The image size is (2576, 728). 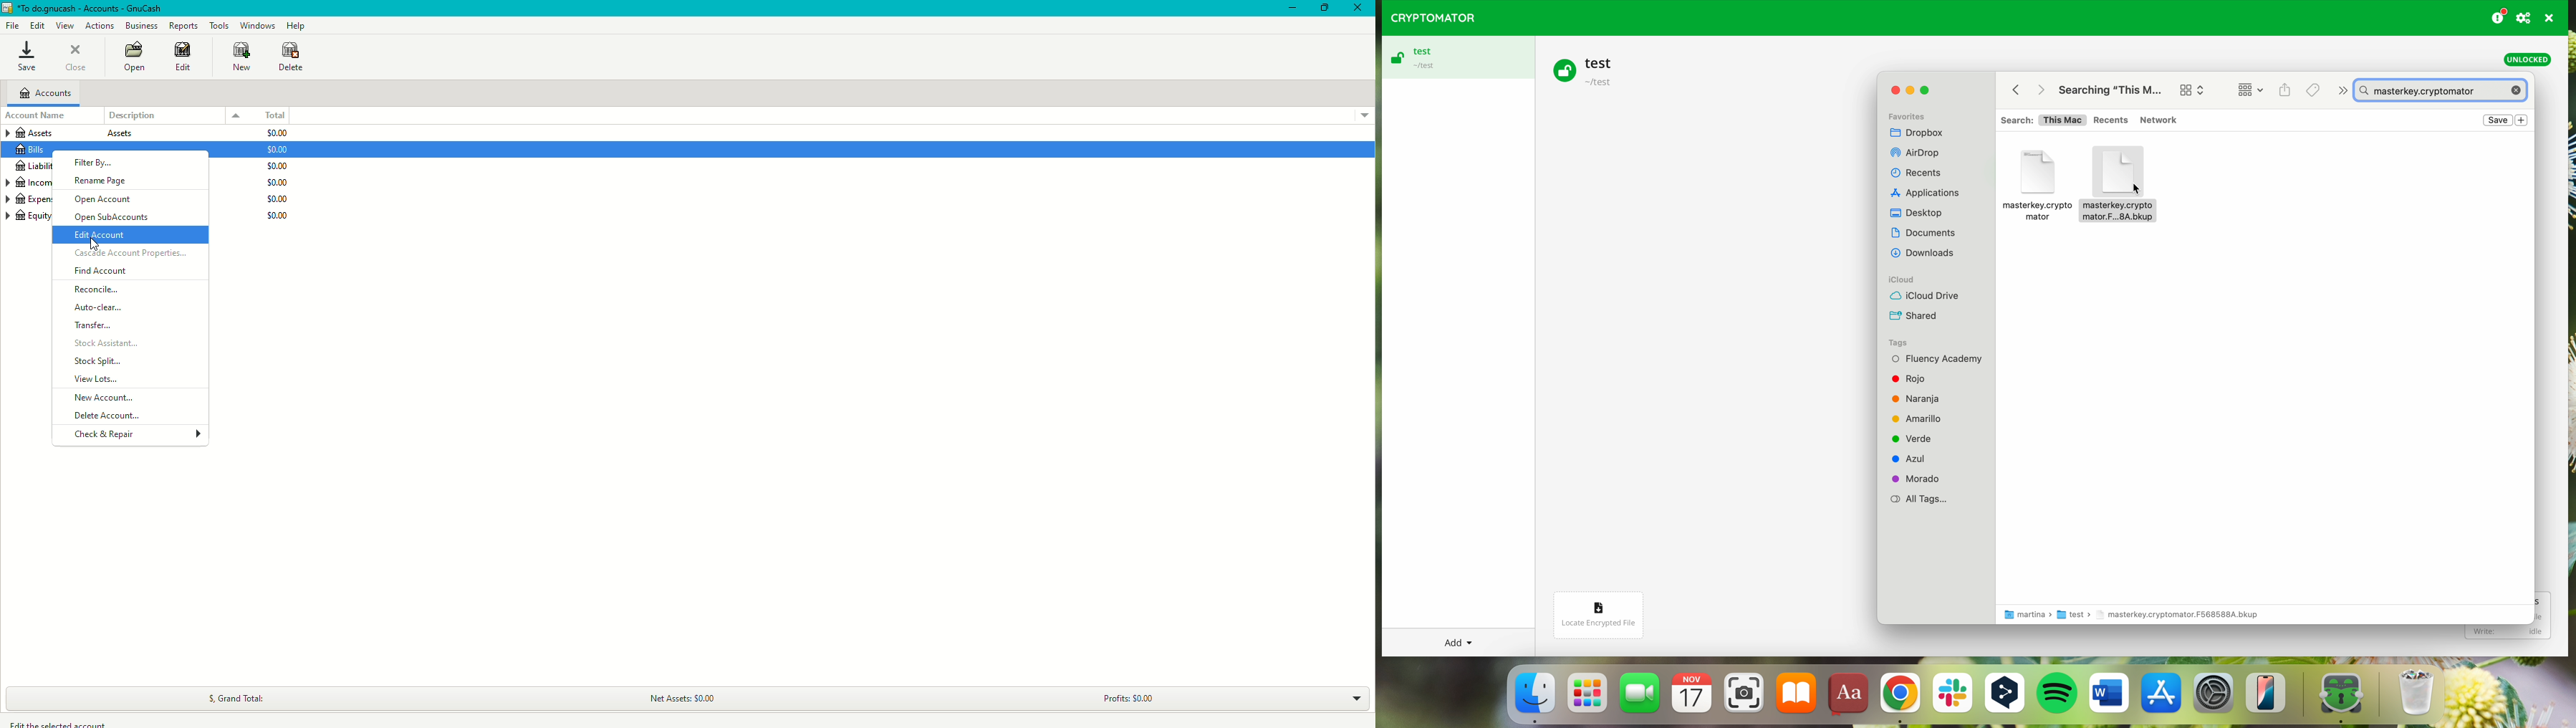 I want to click on DeepL, so click(x=2007, y=695).